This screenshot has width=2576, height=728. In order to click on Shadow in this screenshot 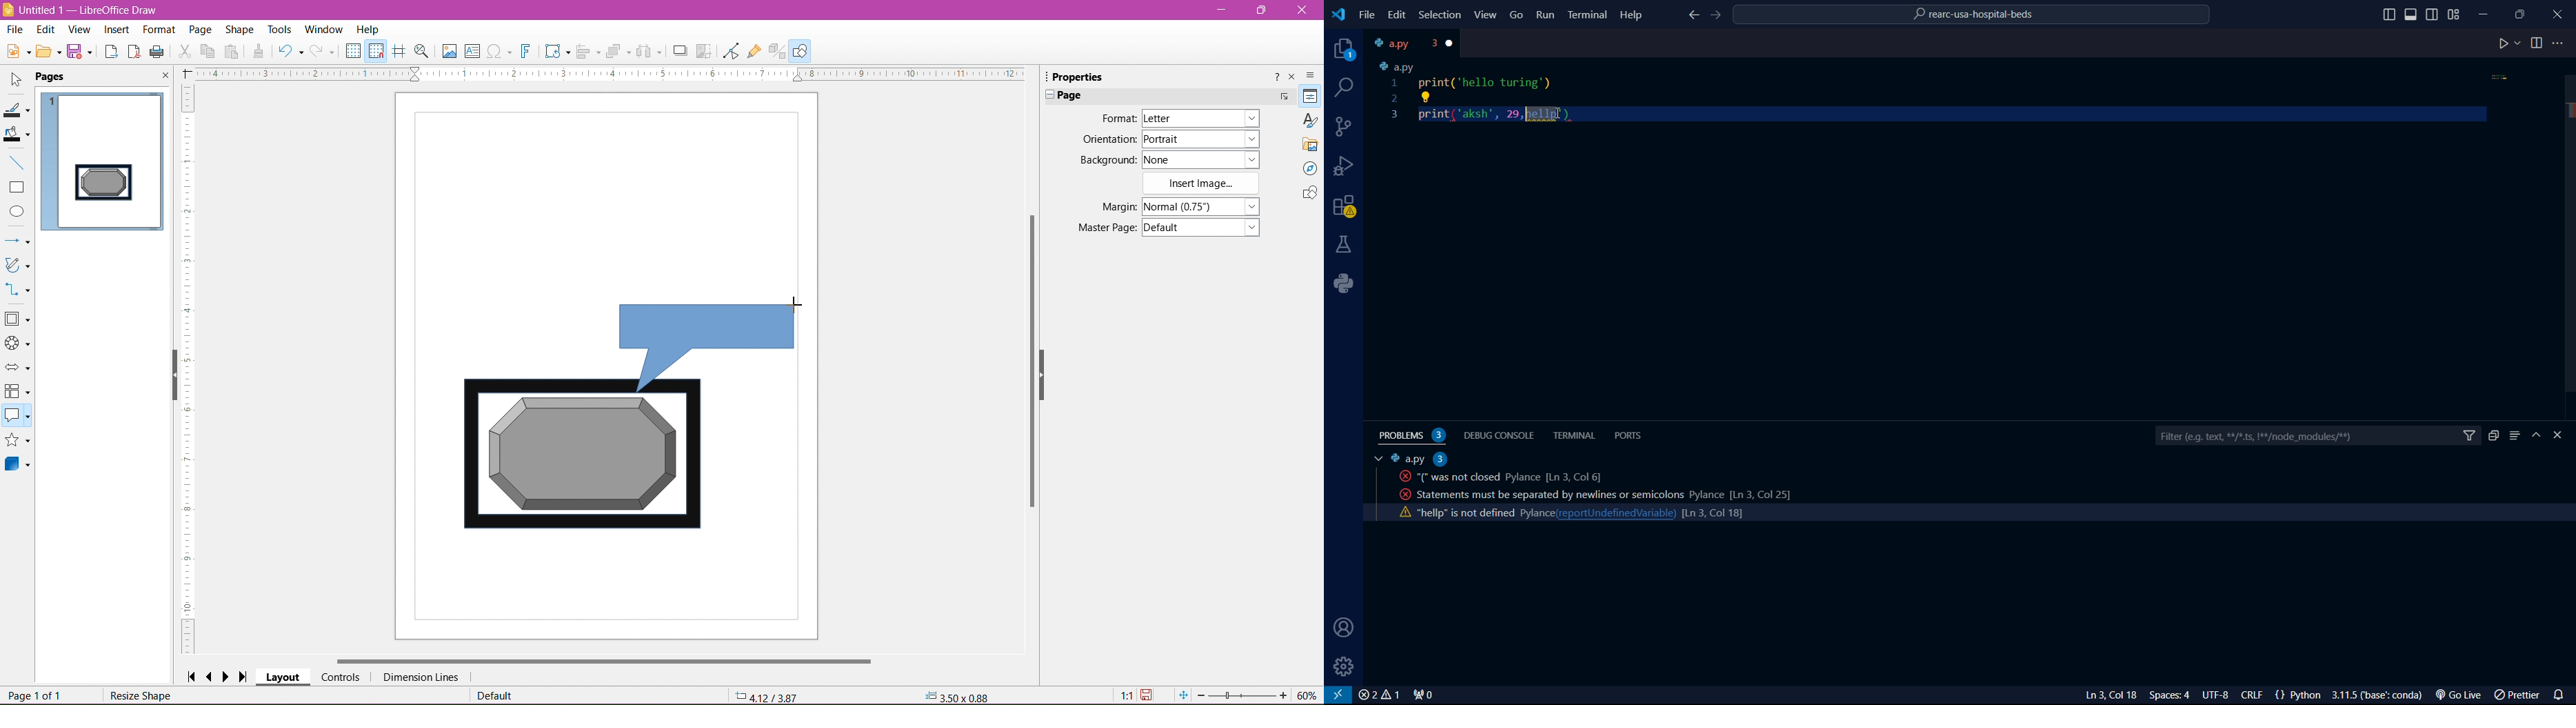, I will do `click(678, 51)`.